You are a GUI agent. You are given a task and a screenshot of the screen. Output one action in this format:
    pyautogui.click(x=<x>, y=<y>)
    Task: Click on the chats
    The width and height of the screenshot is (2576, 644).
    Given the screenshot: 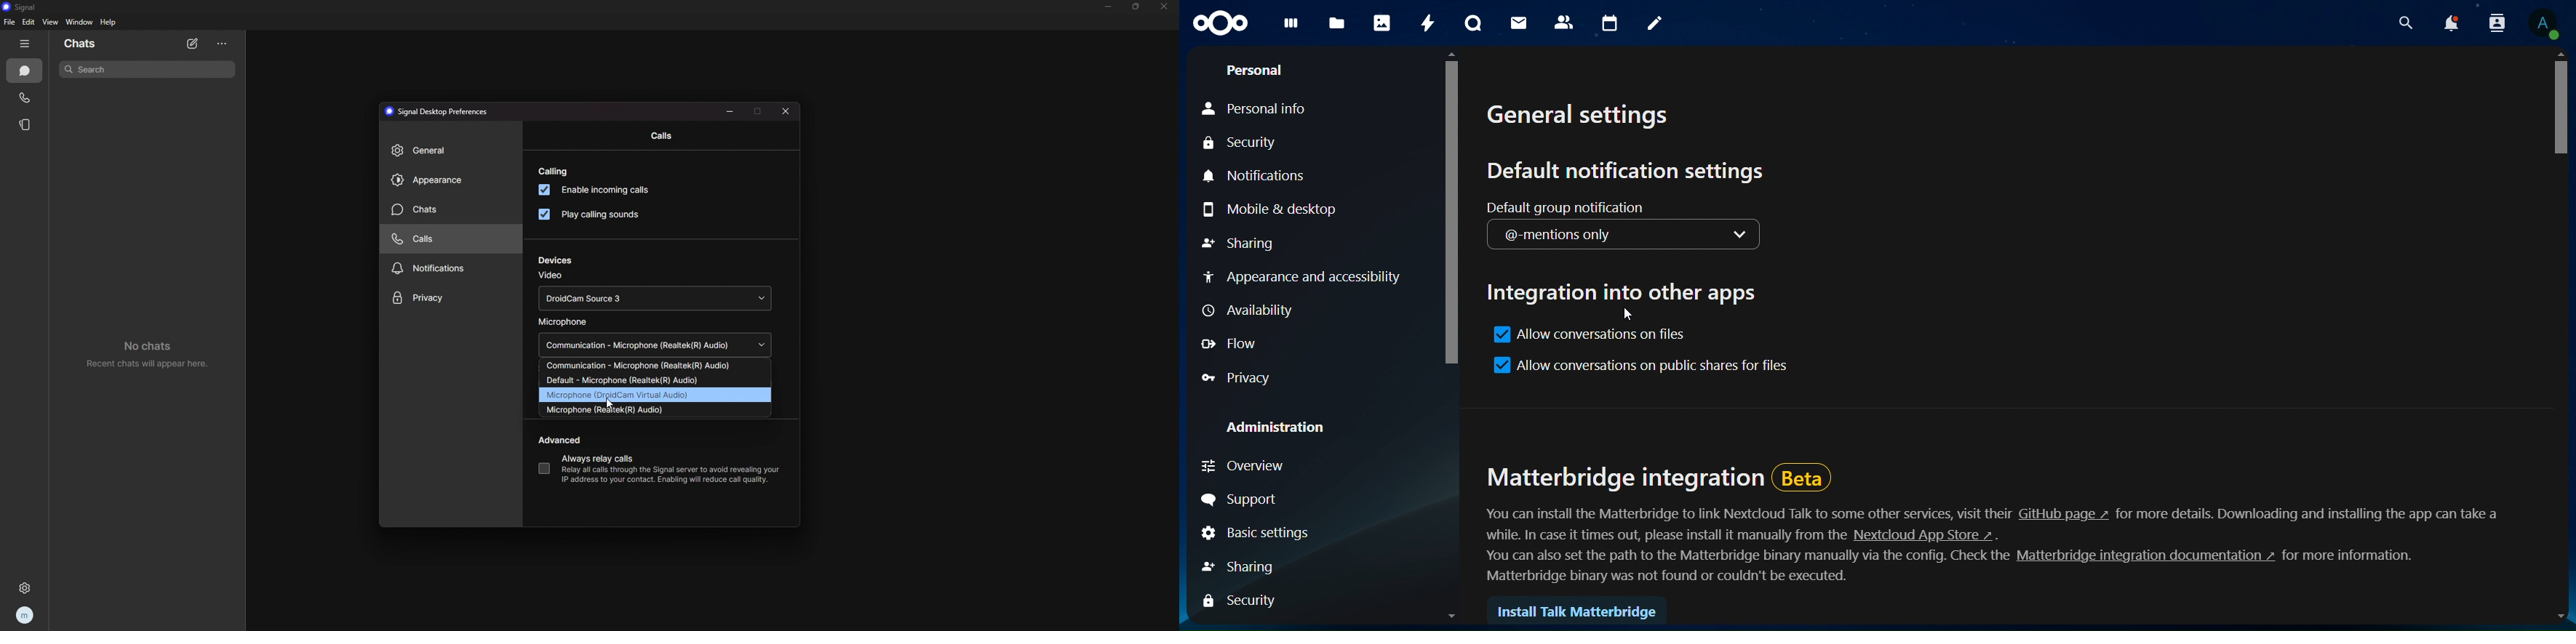 What is the action you would take?
    pyautogui.click(x=445, y=210)
    